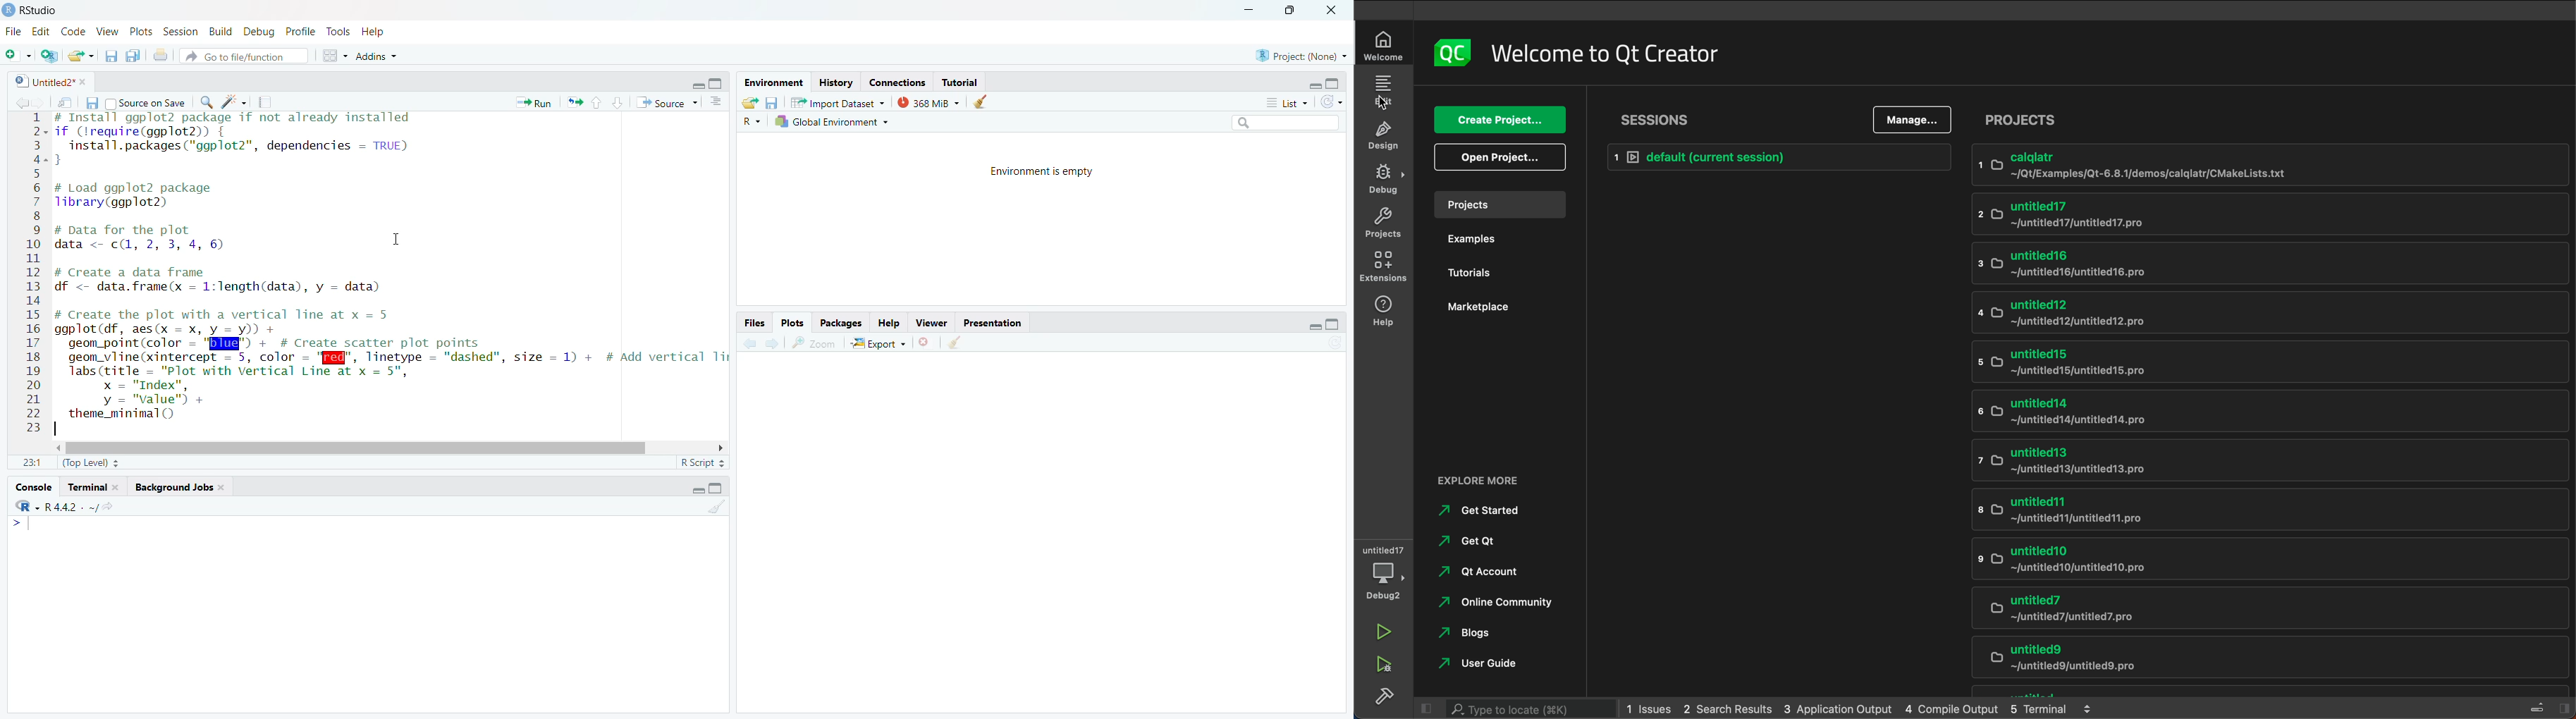 The width and height of the screenshot is (2576, 728). What do you see at coordinates (261, 32) in the screenshot?
I see `| Debug` at bounding box center [261, 32].